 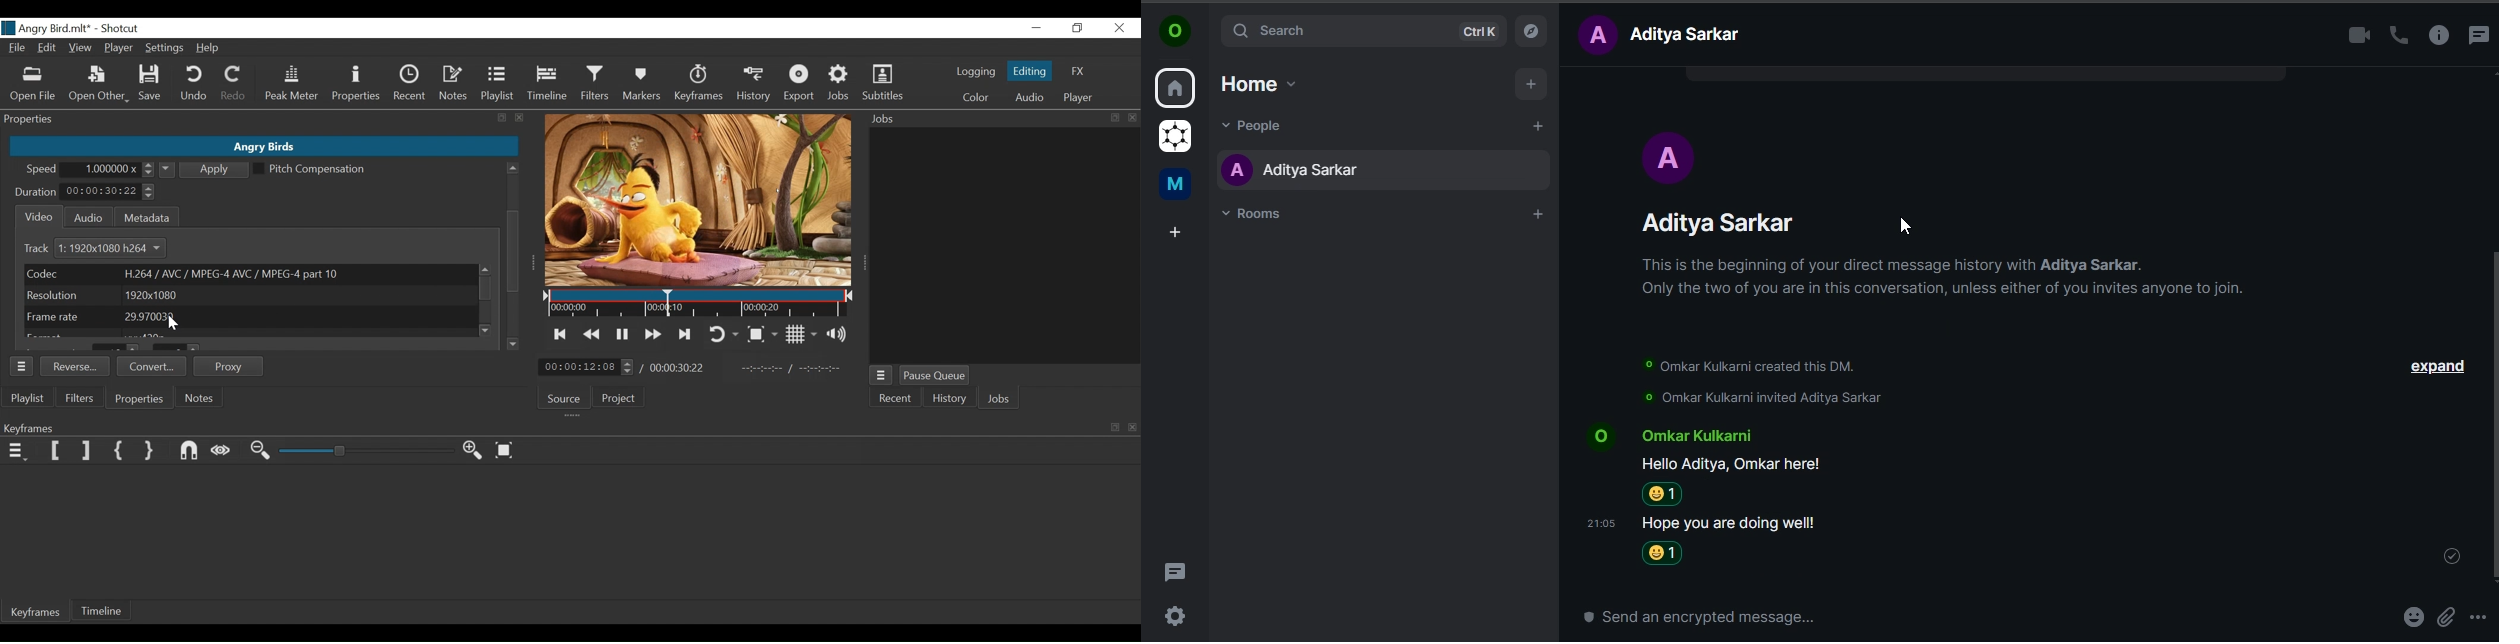 I want to click on add rooms, so click(x=1537, y=214).